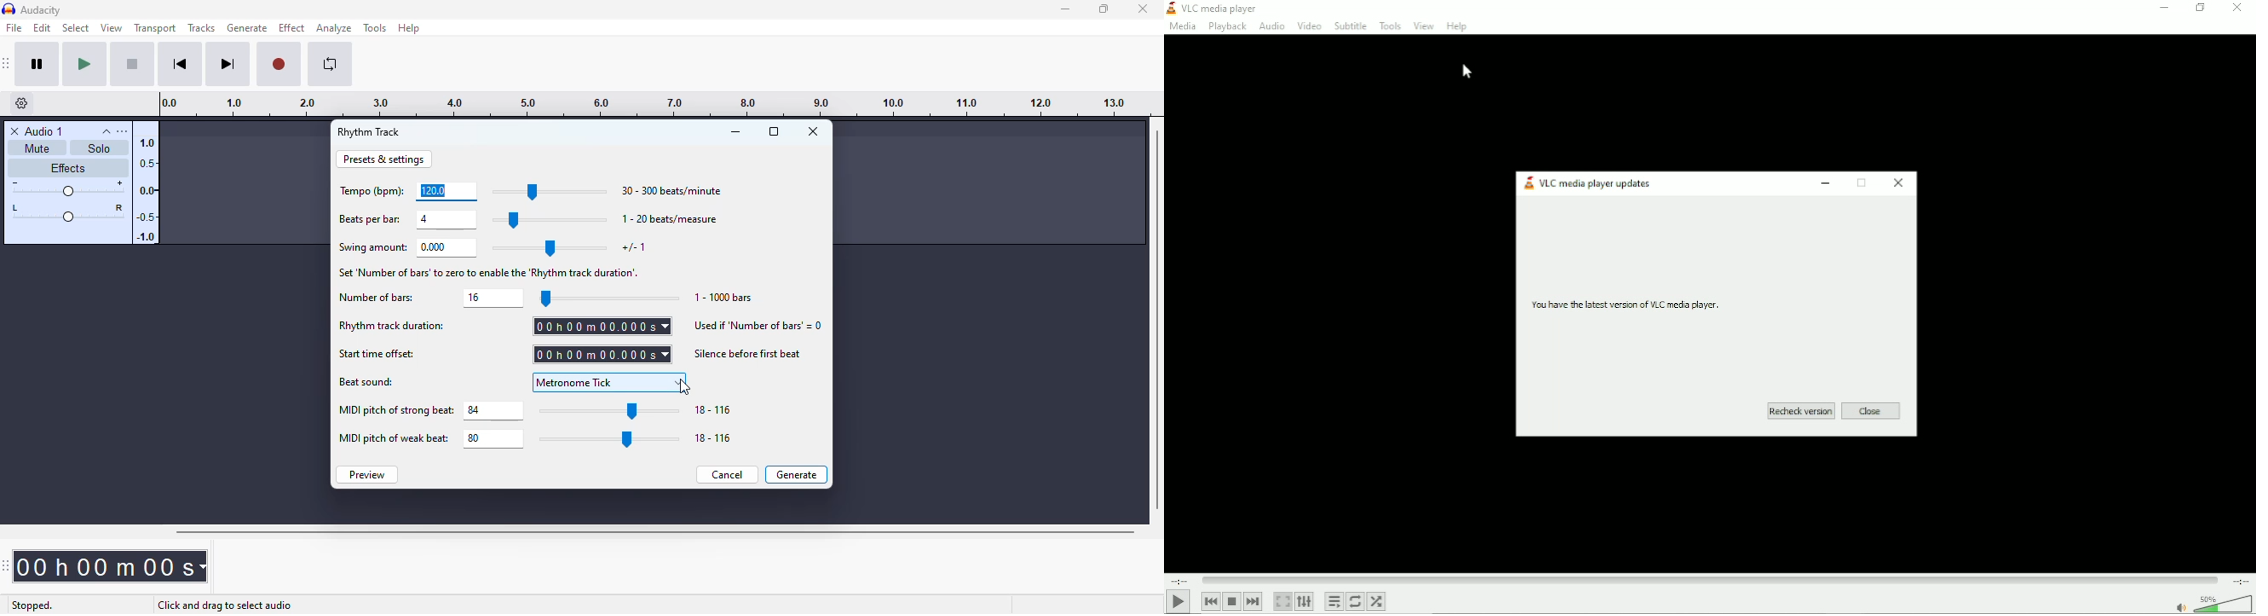 Image resolution: width=2268 pixels, height=616 pixels. What do you see at coordinates (612, 411) in the screenshot?
I see `slider` at bounding box center [612, 411].